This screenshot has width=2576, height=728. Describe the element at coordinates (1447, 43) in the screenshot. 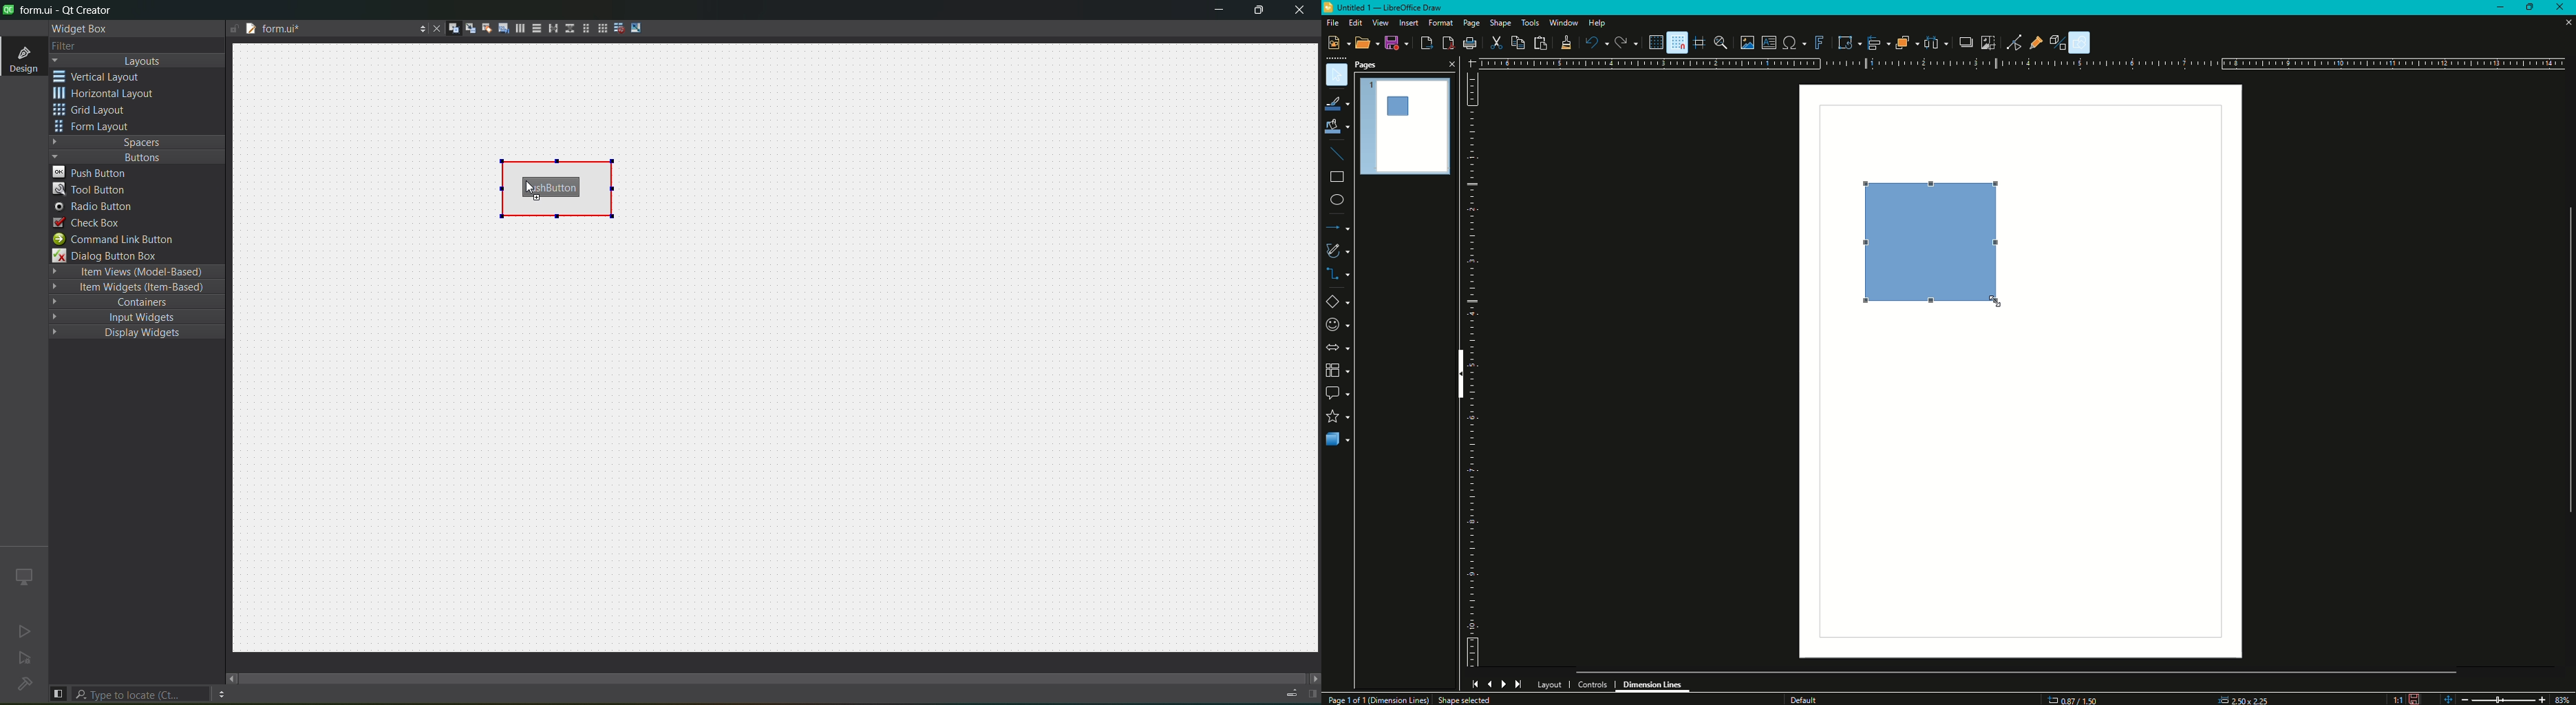

I see `Export Directly as PDF` at that location.